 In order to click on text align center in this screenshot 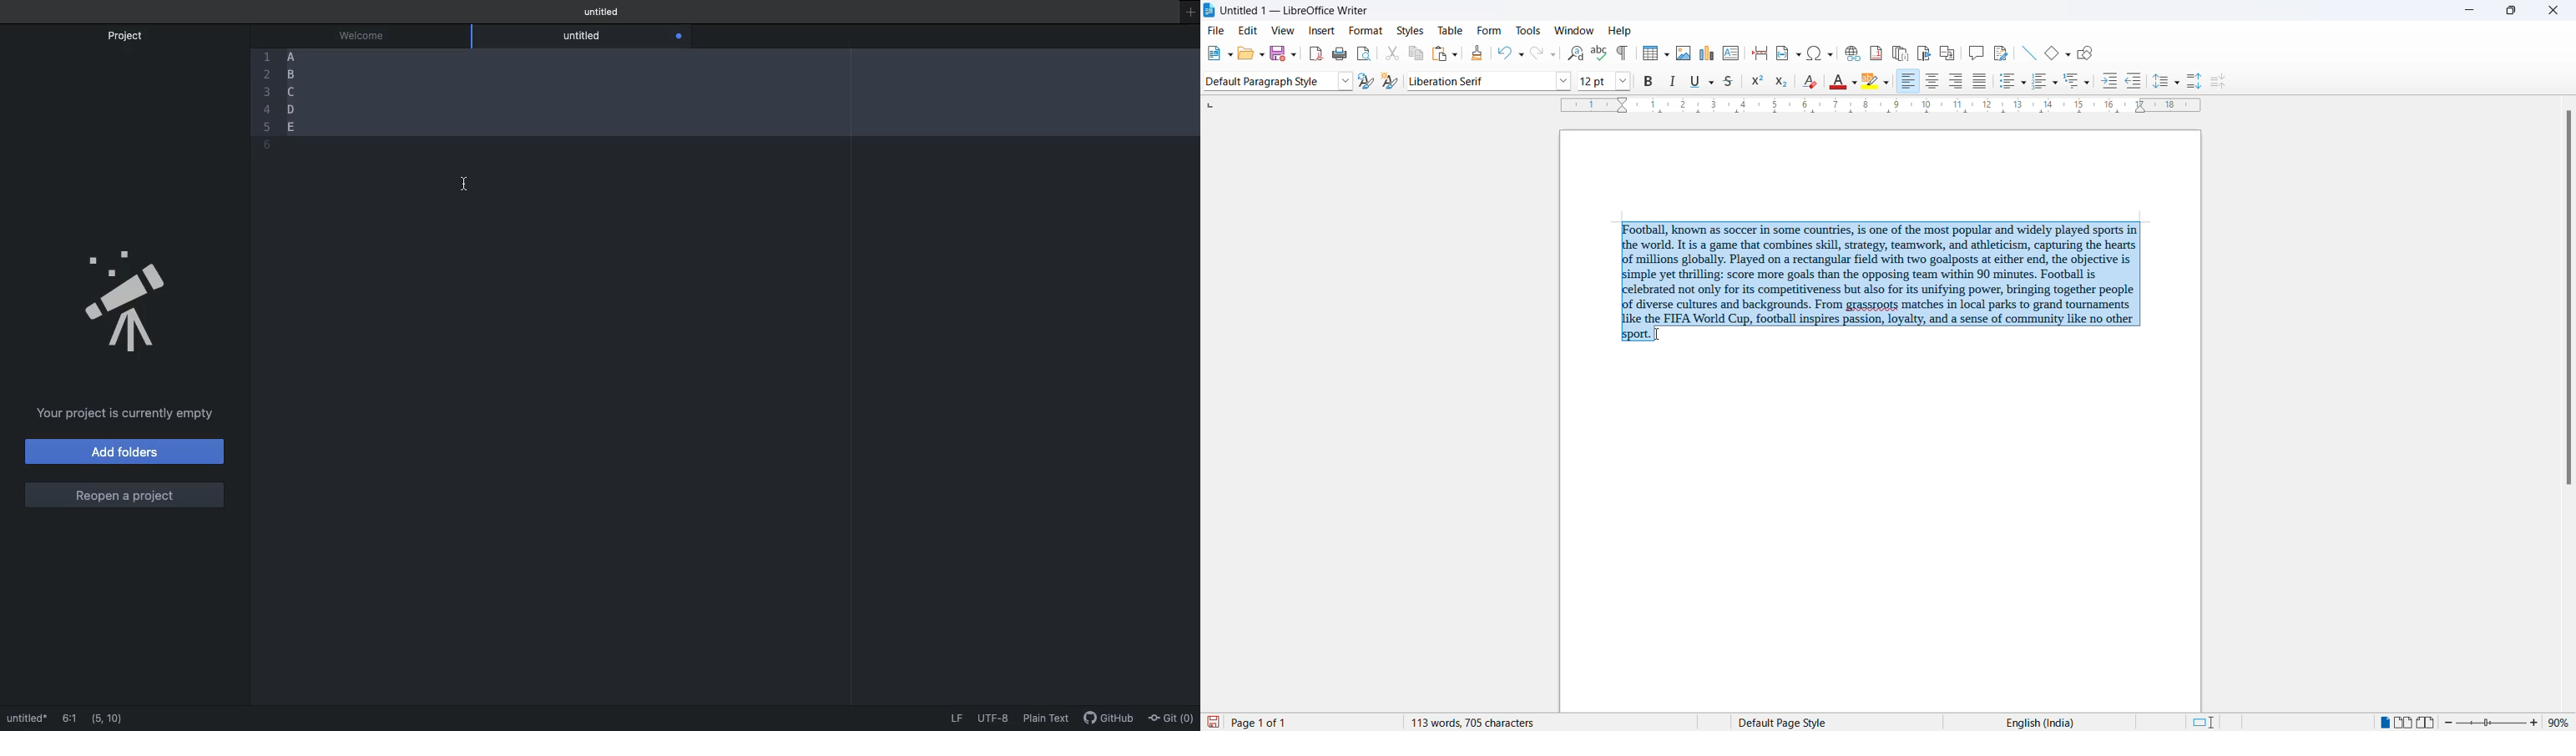, I will do `click(1933, 82)`.